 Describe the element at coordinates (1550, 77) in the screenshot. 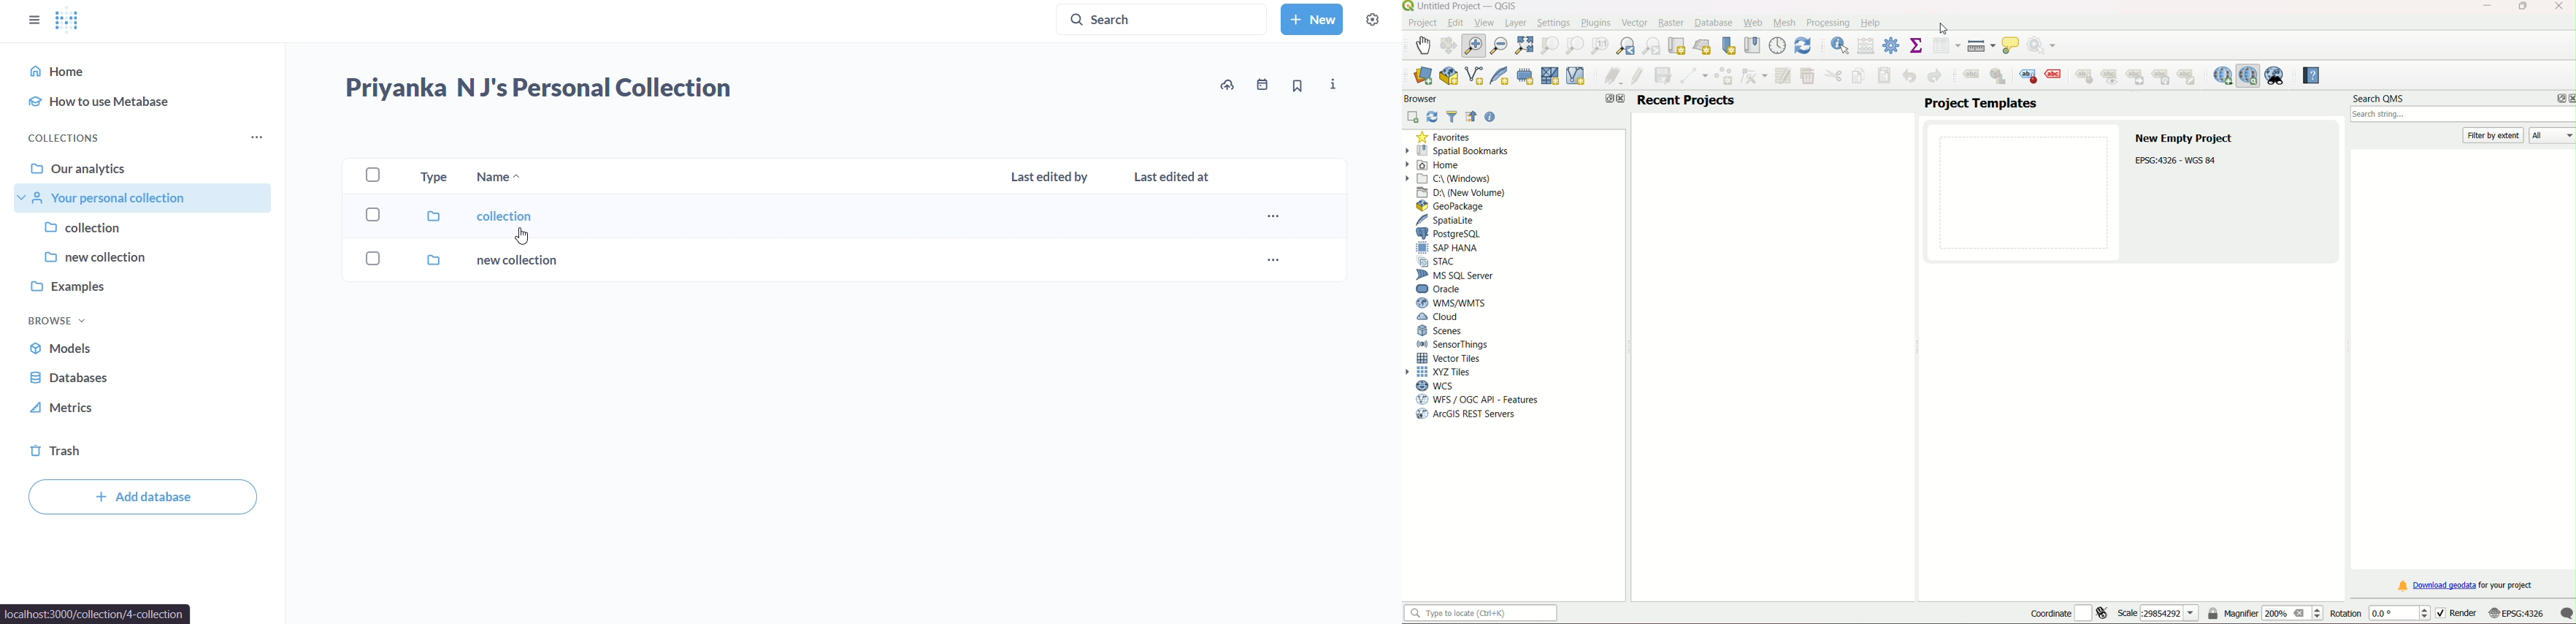

I see `new mesh layer` at that location.